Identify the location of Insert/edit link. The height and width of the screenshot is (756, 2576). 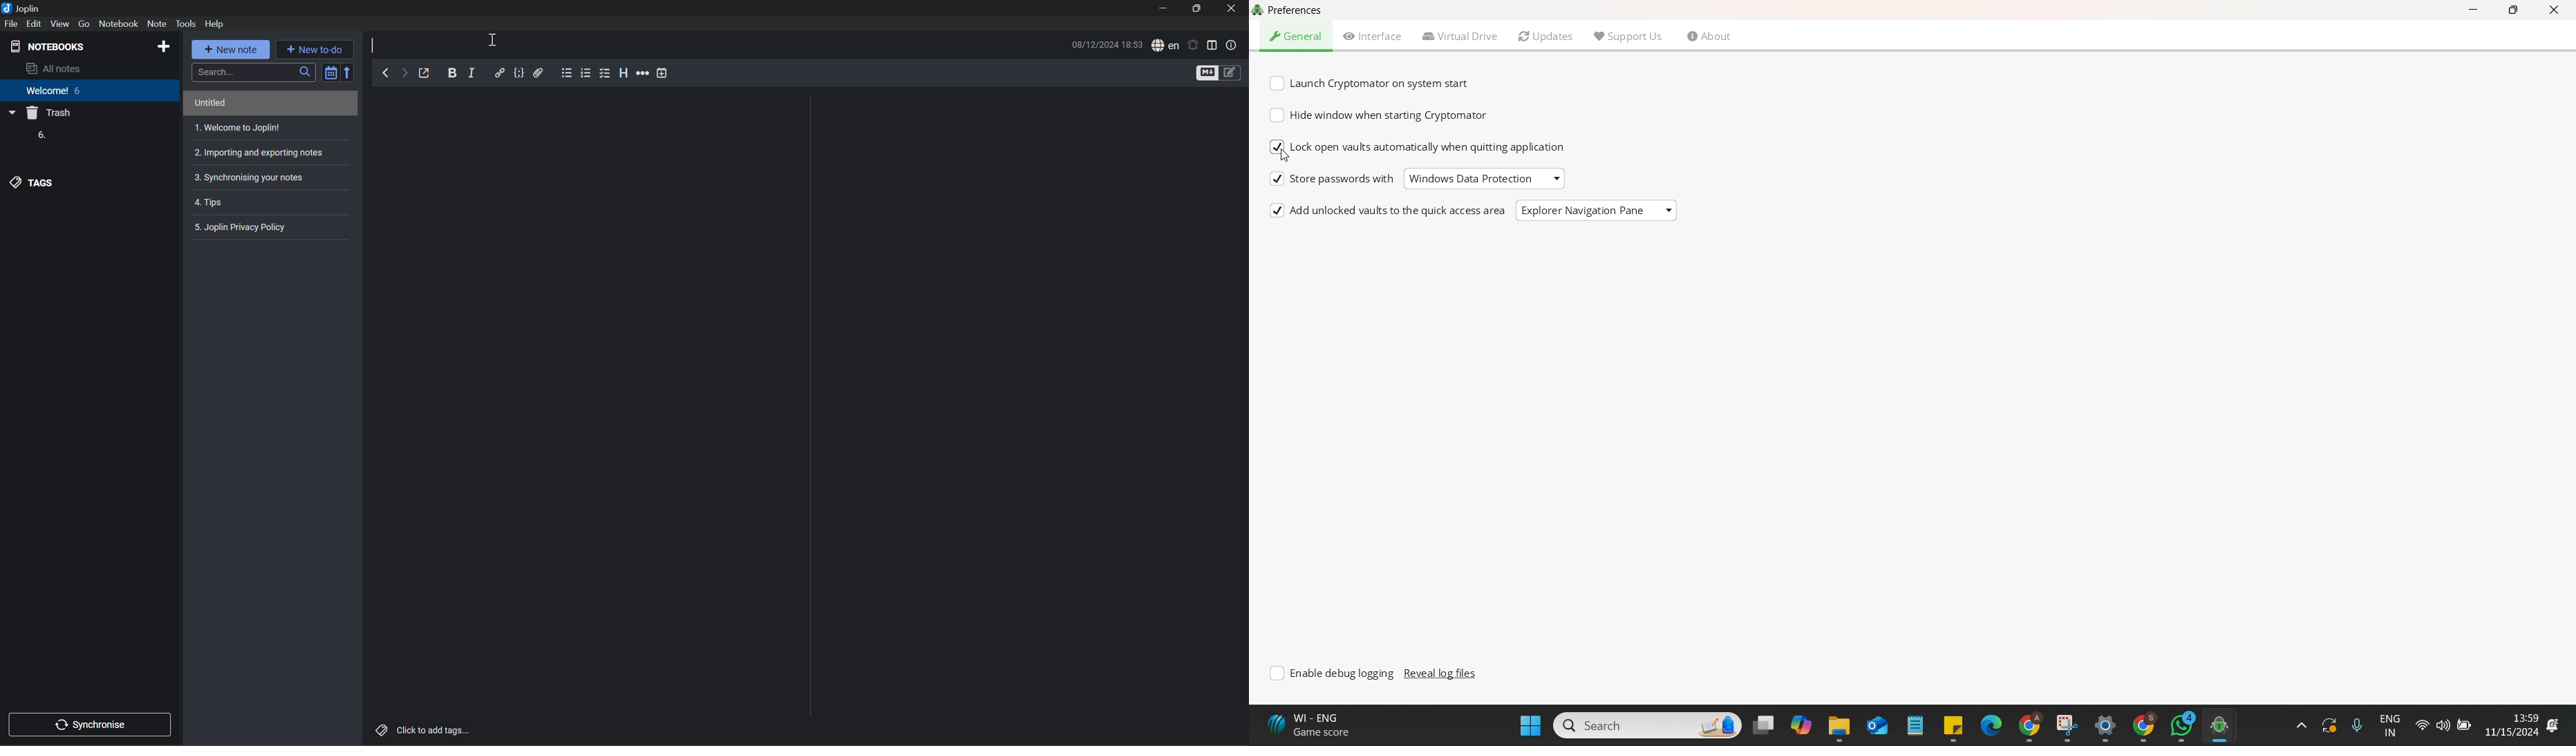
(499, 72).